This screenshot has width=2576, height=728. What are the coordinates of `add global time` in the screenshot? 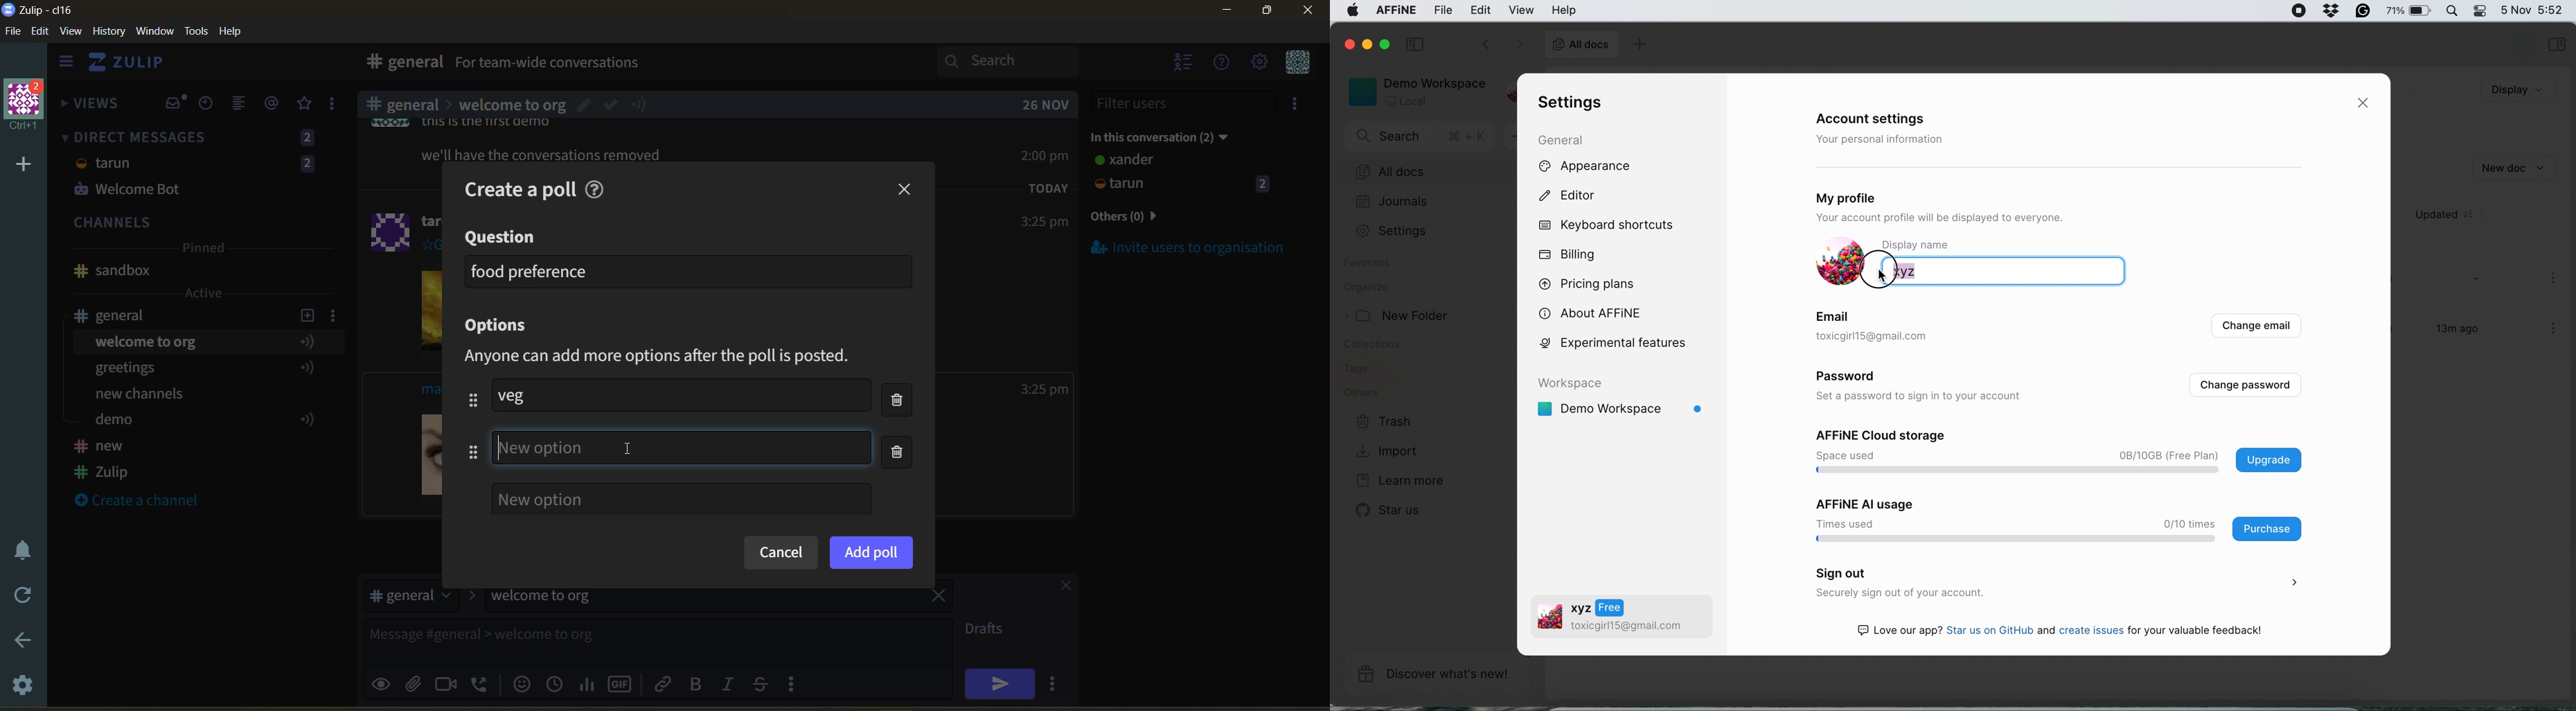 It's located at (558, 683).